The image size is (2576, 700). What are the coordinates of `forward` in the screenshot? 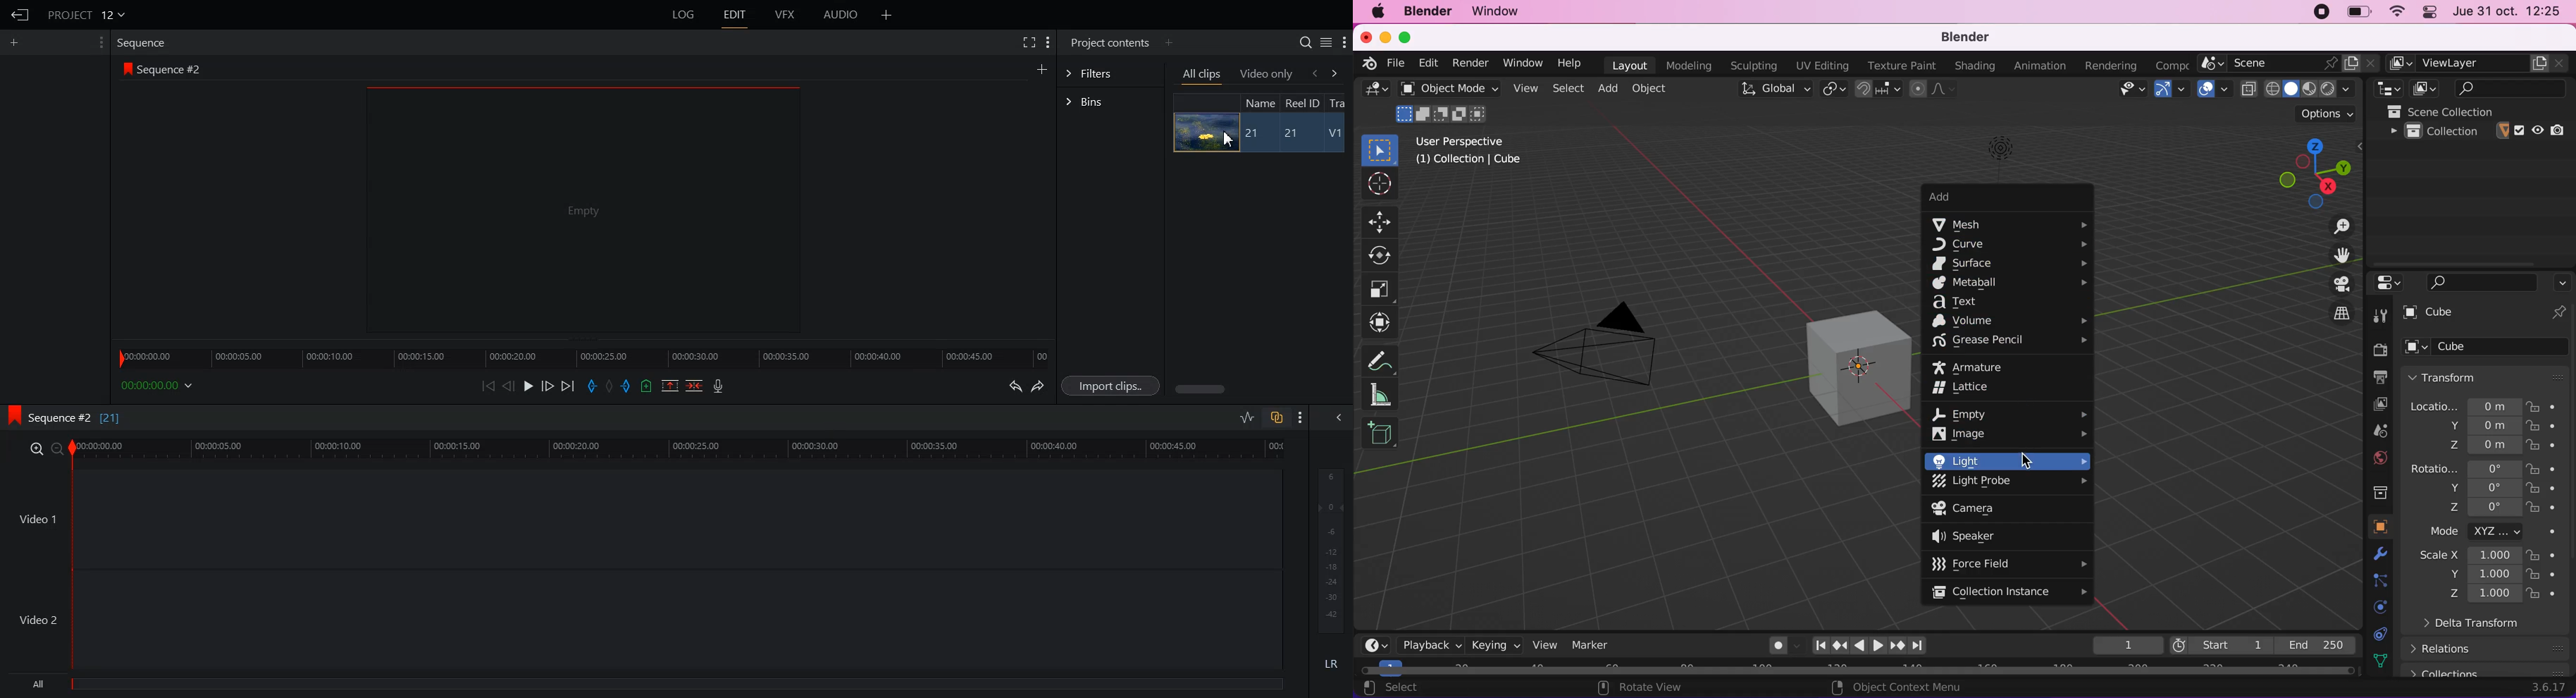 It's located at (1337, 73).